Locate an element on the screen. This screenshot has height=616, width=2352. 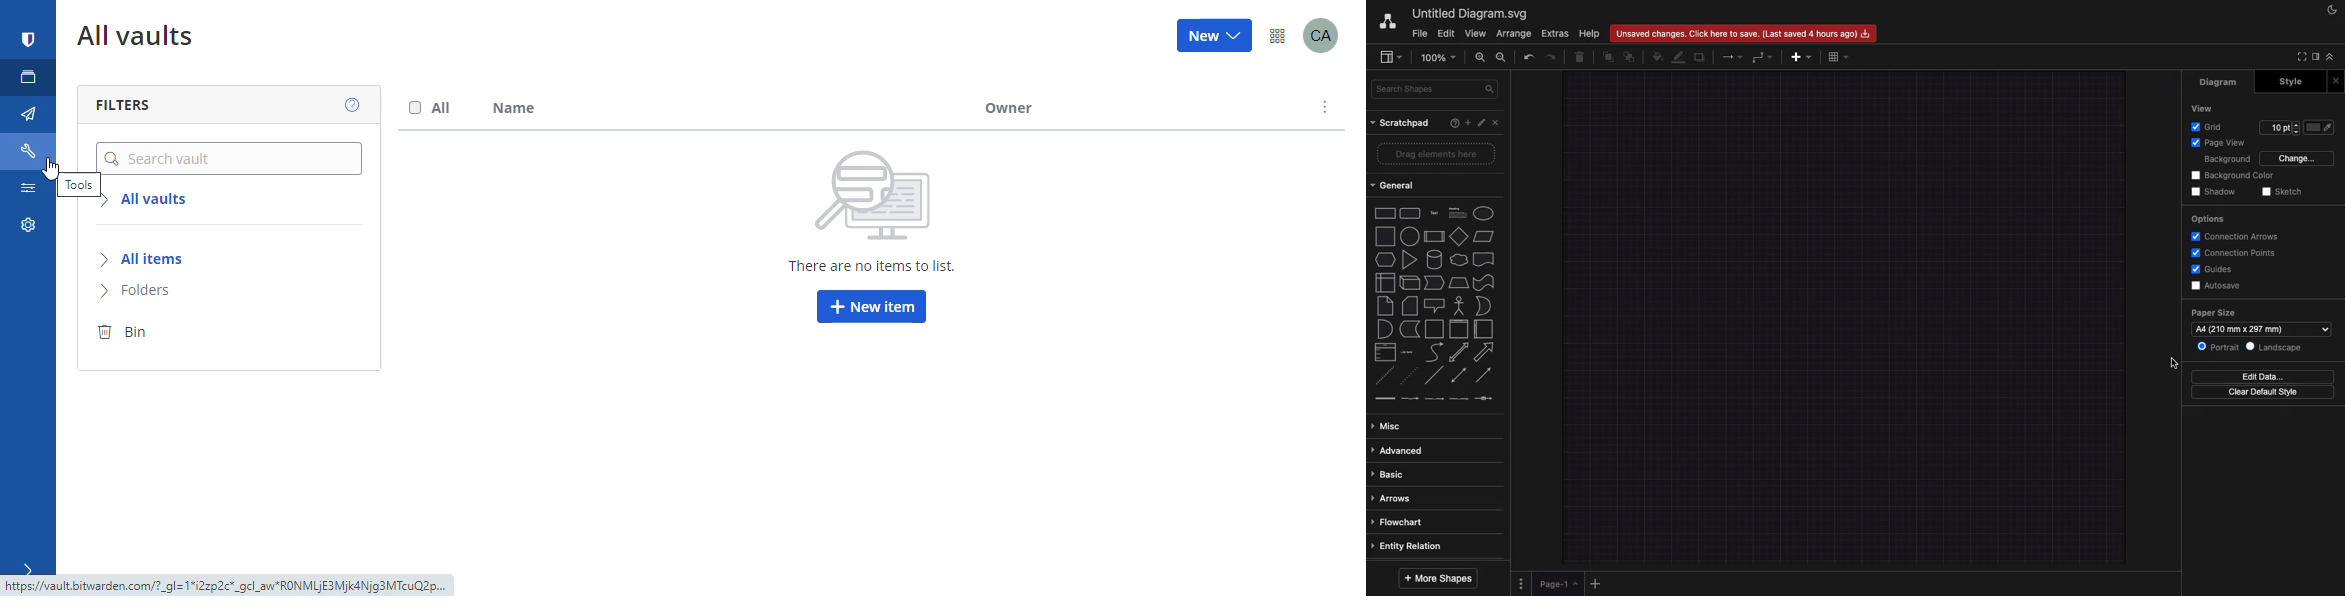
Paper size is located at coordinates (2262, 319).